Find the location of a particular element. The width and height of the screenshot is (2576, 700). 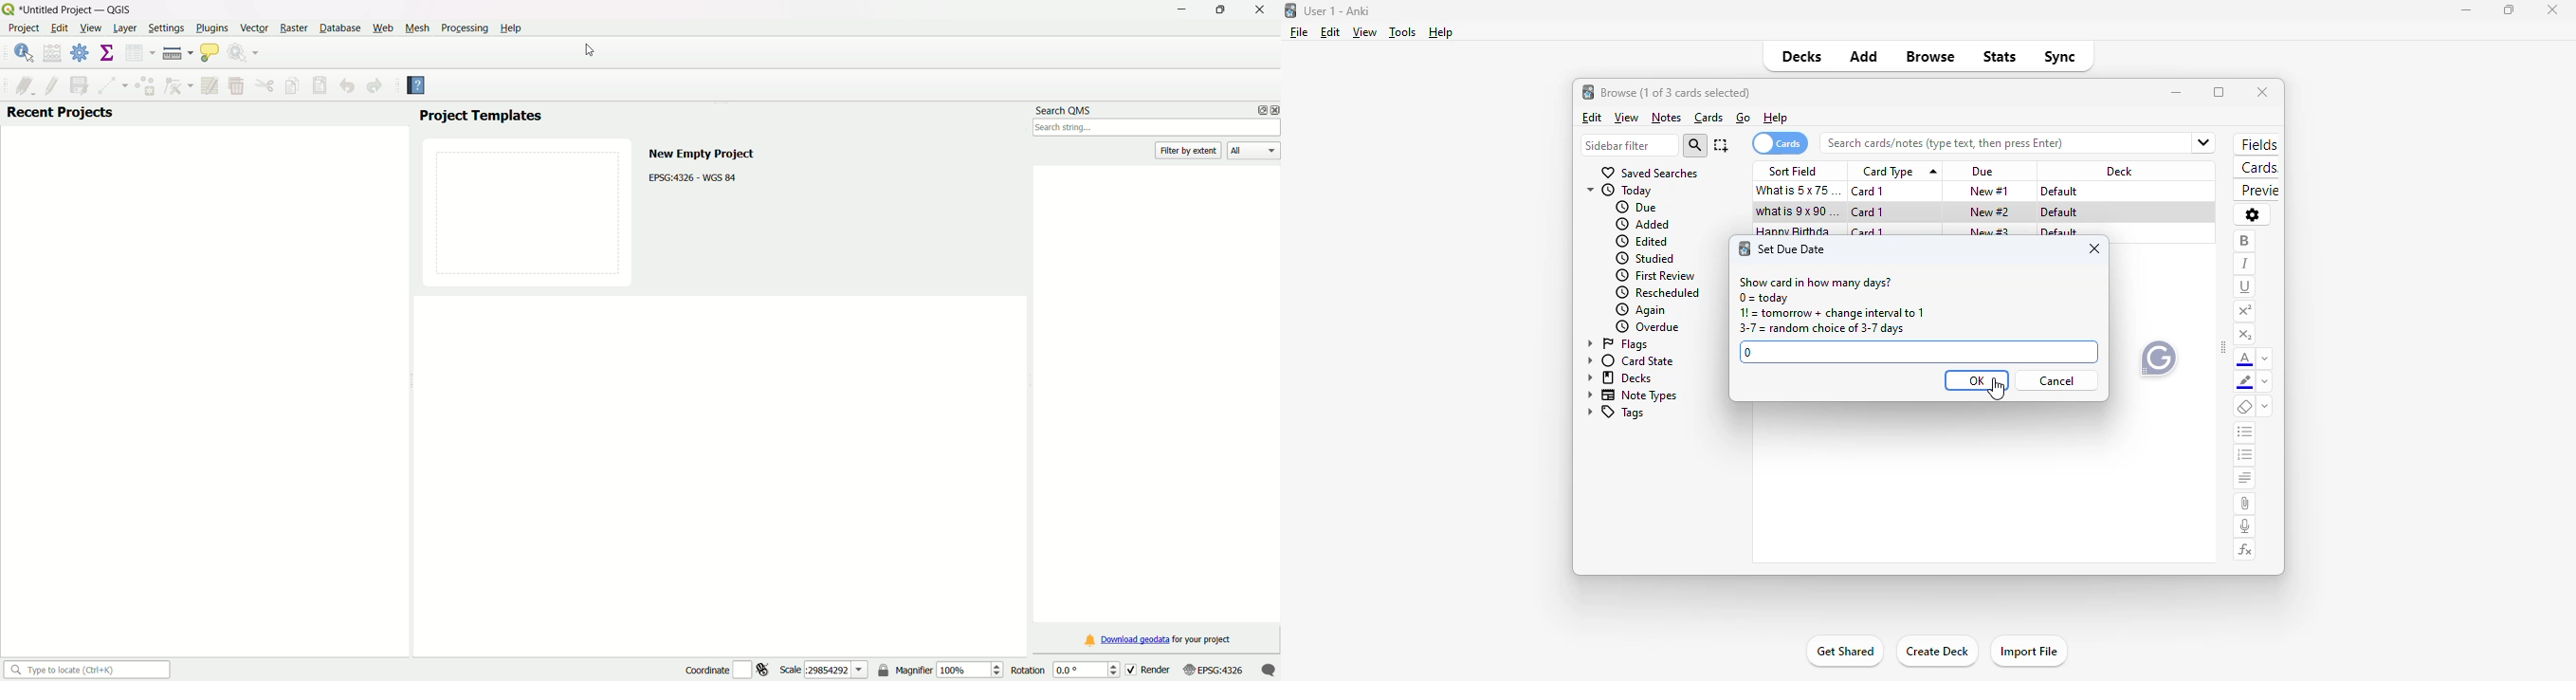

due is located at coordinates (1636, 207).